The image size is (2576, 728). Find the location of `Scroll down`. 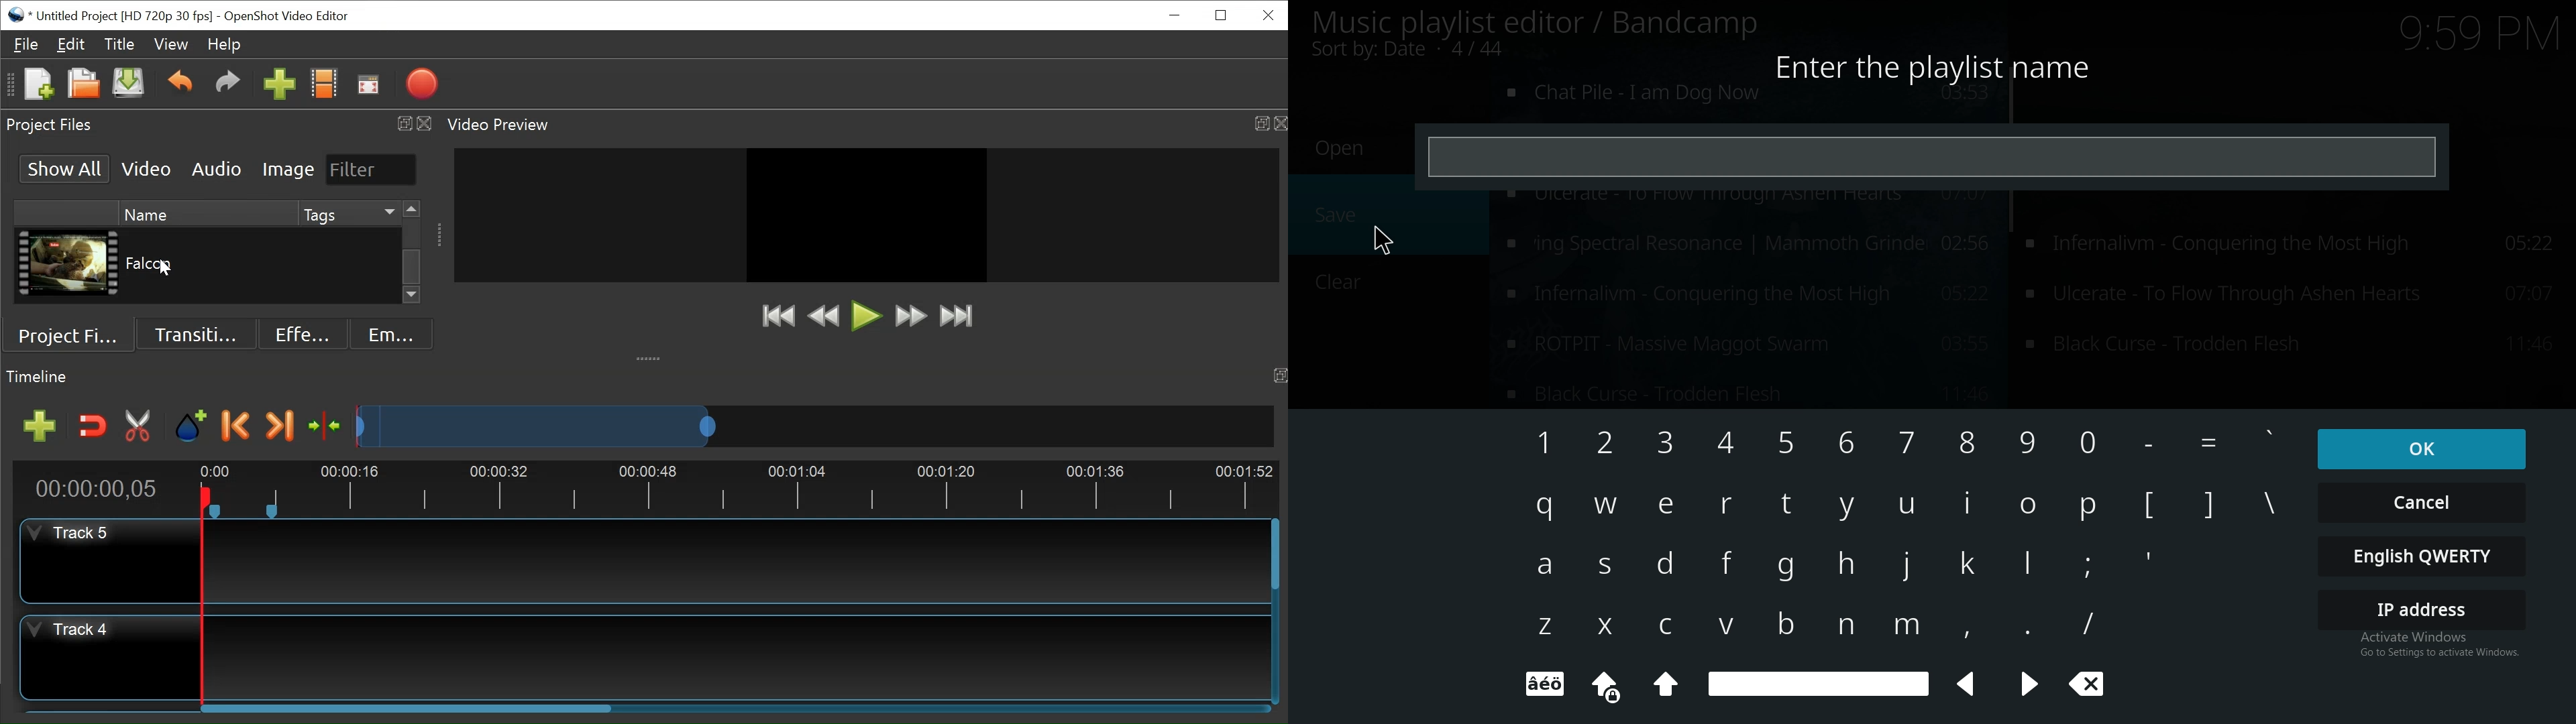

Scroll down is located at coordinates (412, 296).